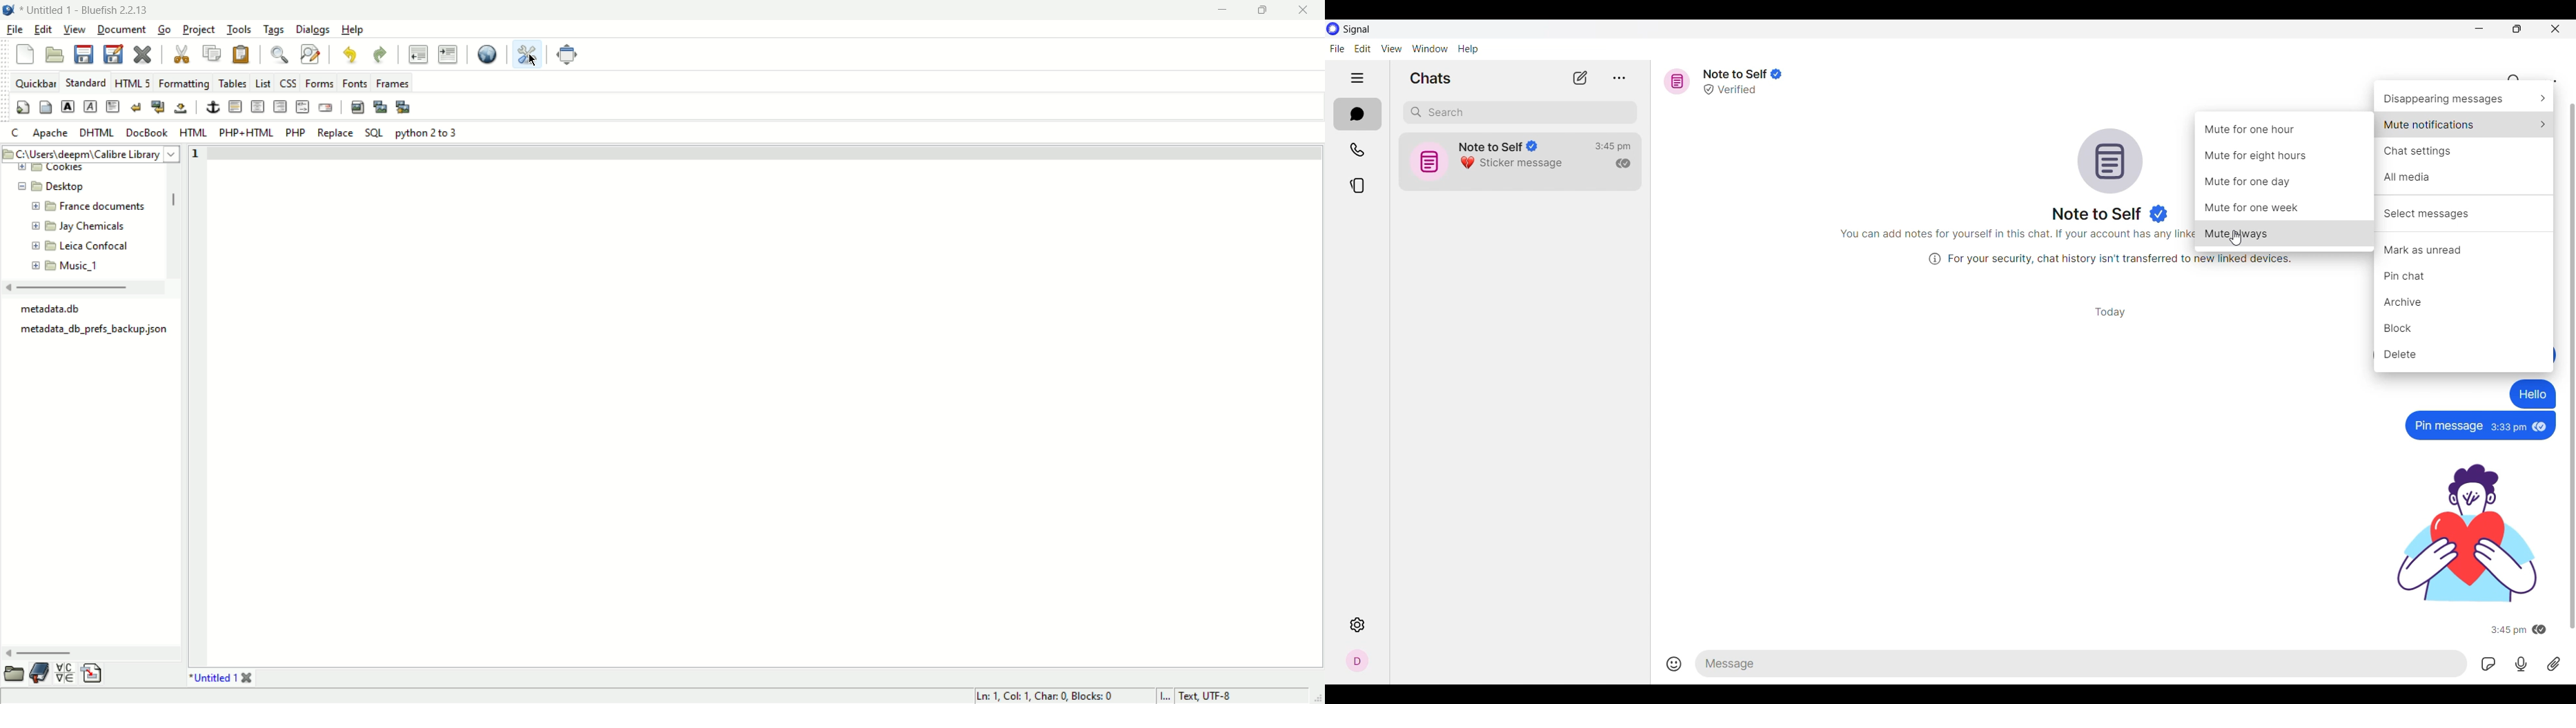 The height and width of the screenshot is (728, 2576). I want to click on break and clear, so click(159, 108).